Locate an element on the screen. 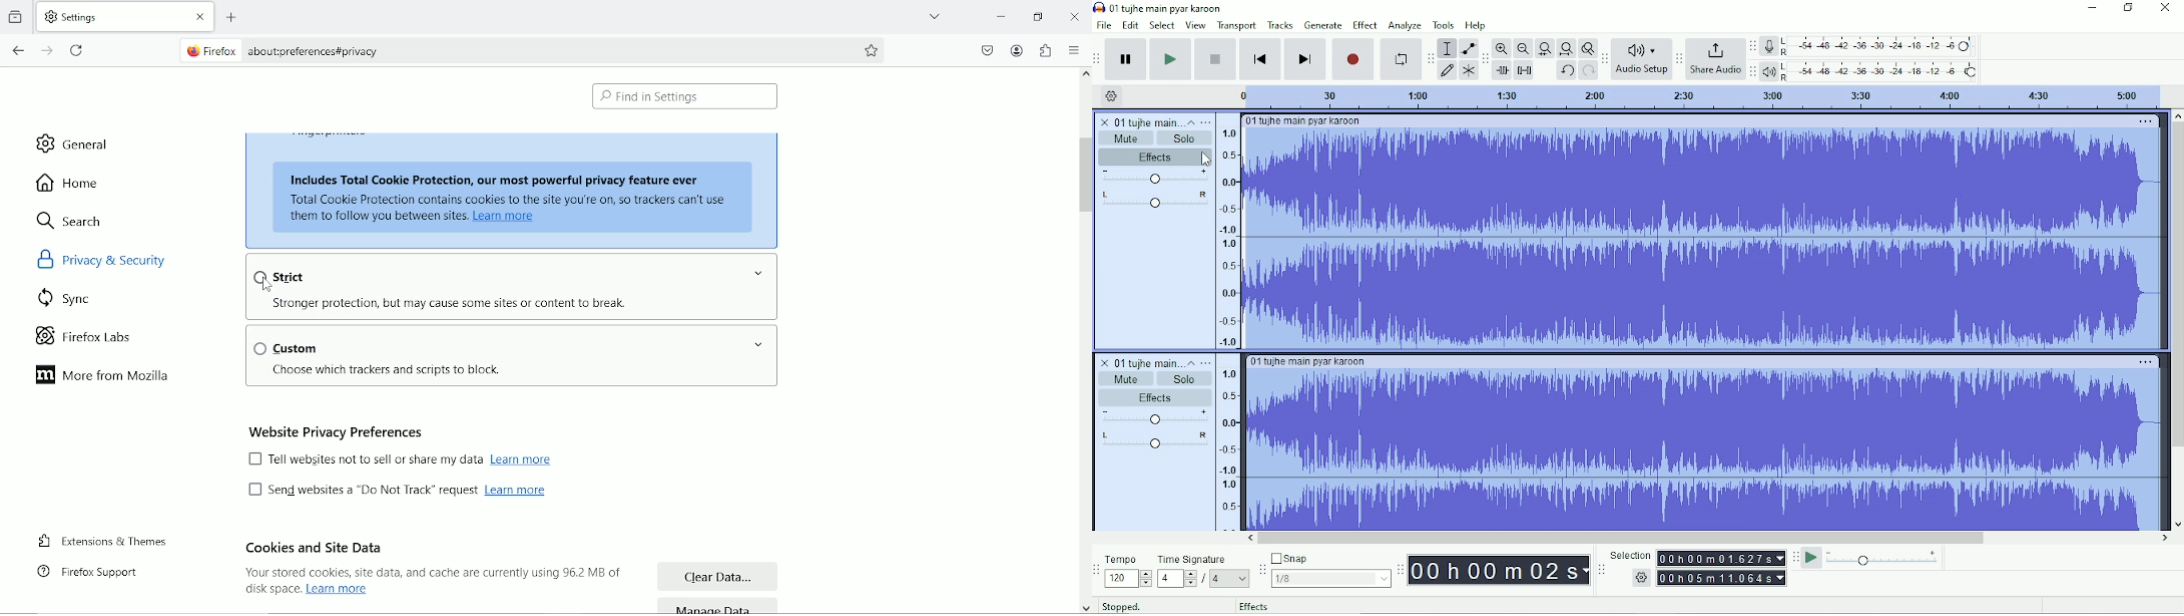 This screenshot has width=2184, height=616. more from mozilla is located at coordinates (103, 375).